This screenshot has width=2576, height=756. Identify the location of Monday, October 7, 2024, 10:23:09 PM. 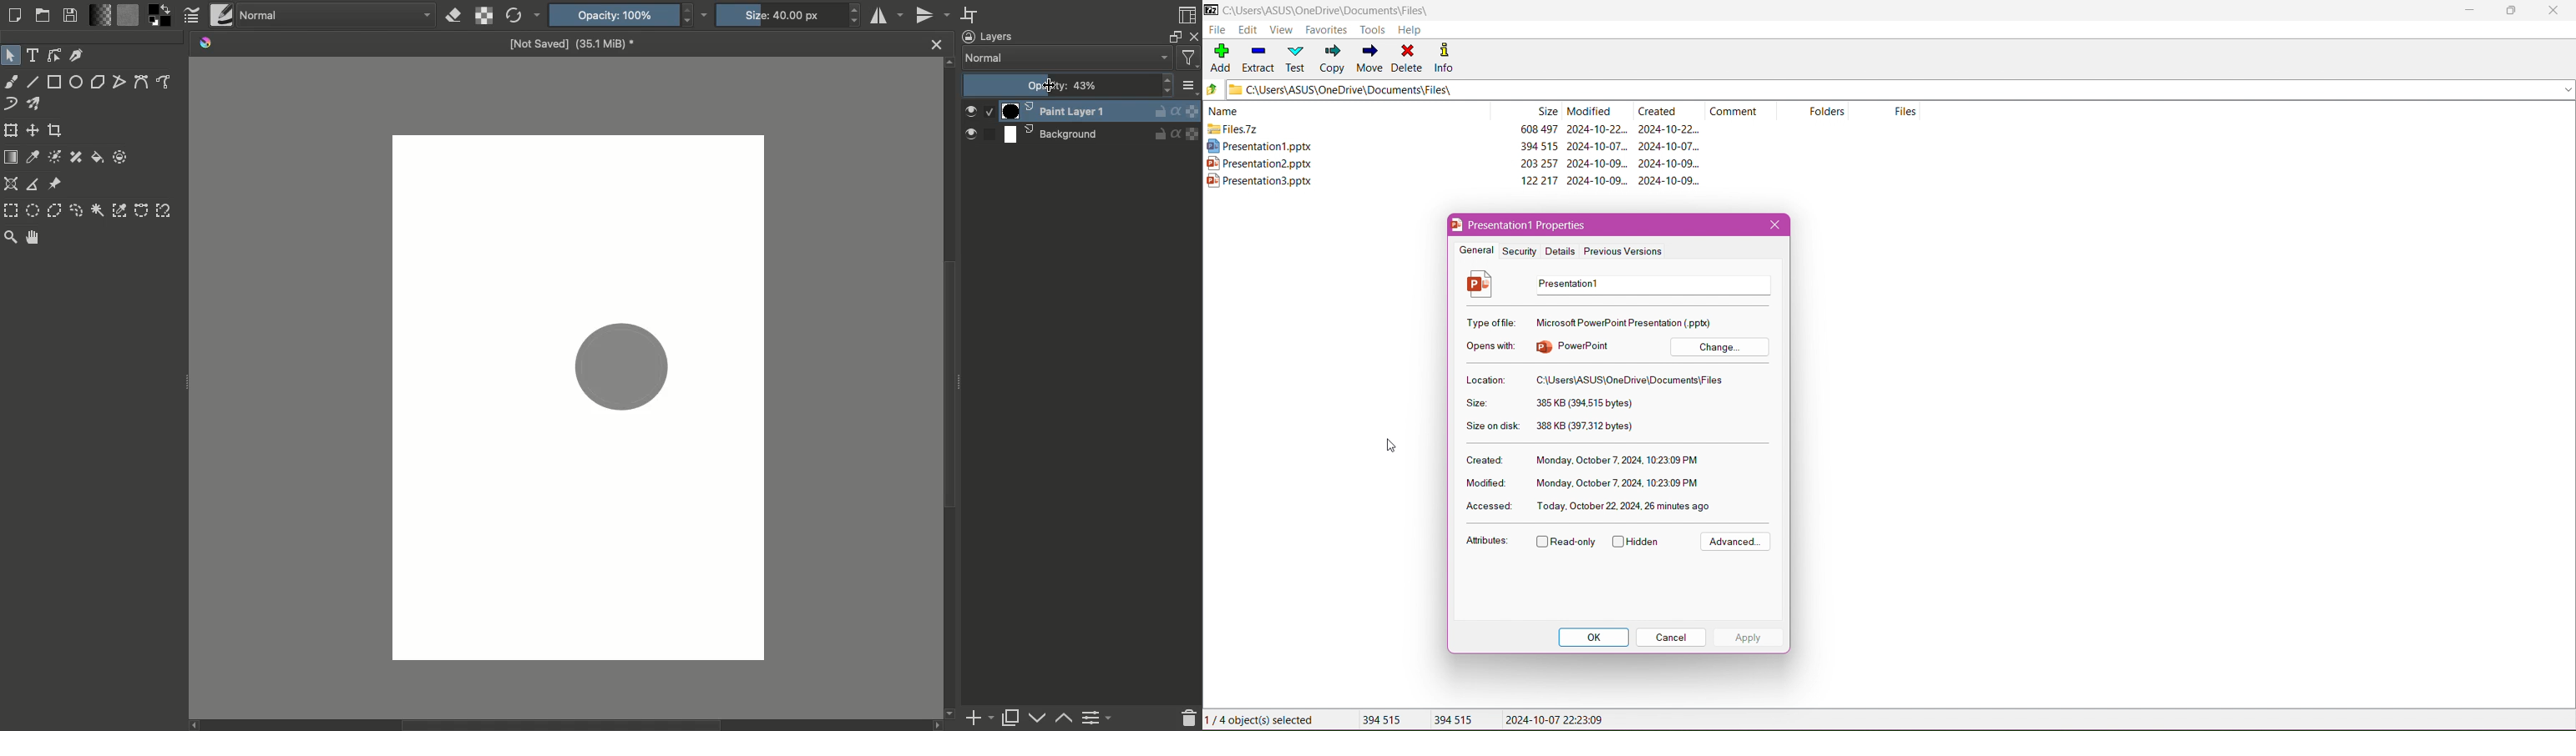
(1625, 486).